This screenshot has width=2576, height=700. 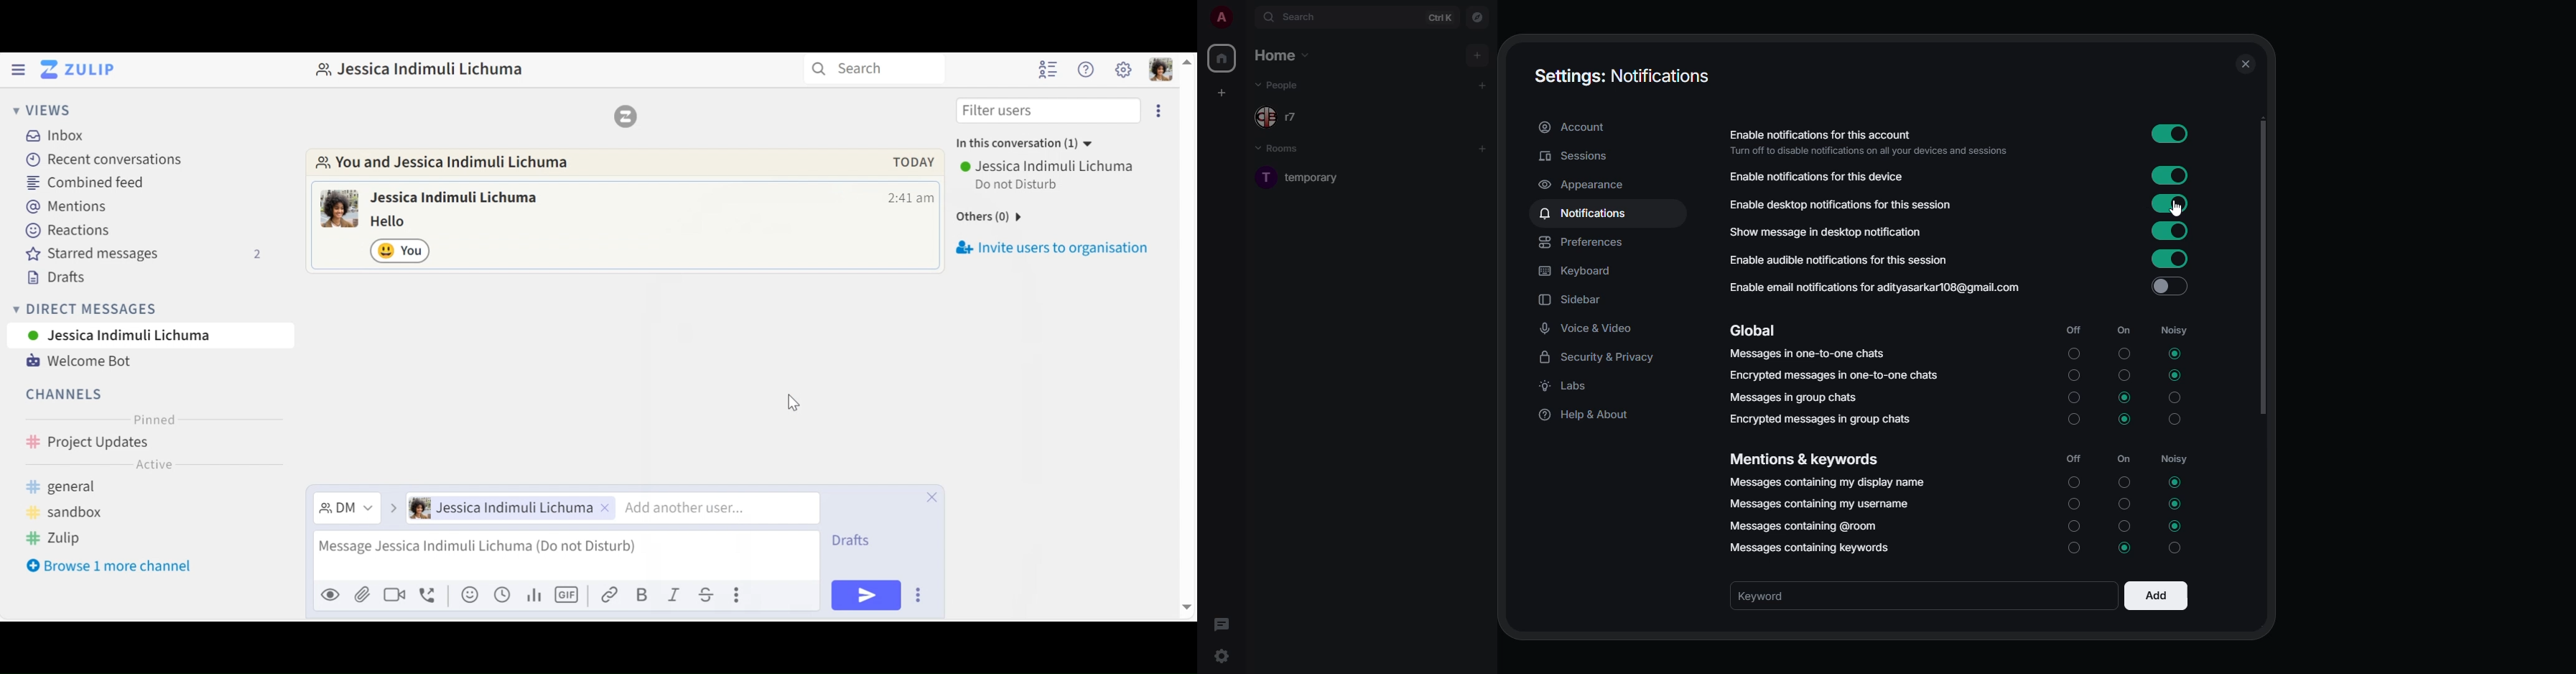 I want to click on Main Menu, so click(x=1123, y=69).